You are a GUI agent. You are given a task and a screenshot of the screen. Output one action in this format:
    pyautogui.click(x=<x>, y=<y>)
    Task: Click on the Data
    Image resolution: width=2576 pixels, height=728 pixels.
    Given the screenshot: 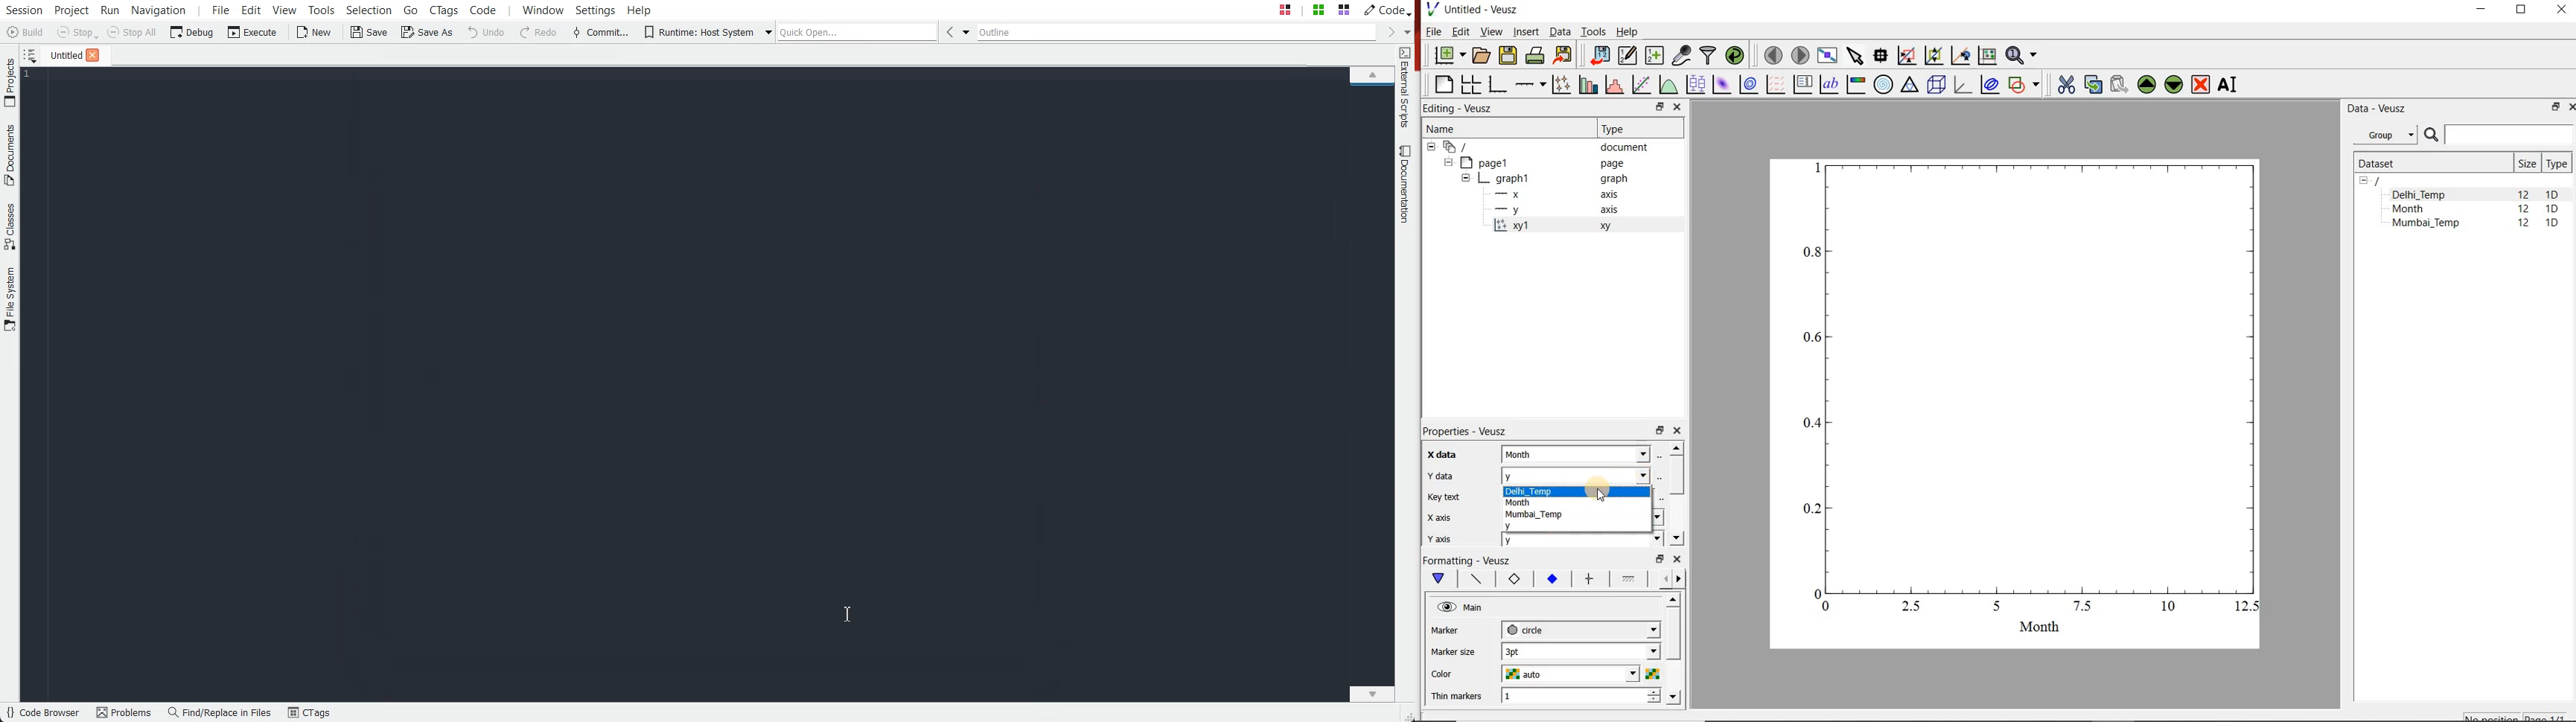 What is the action you would take?
    pyautogui.click(x=1559, y=31)
    